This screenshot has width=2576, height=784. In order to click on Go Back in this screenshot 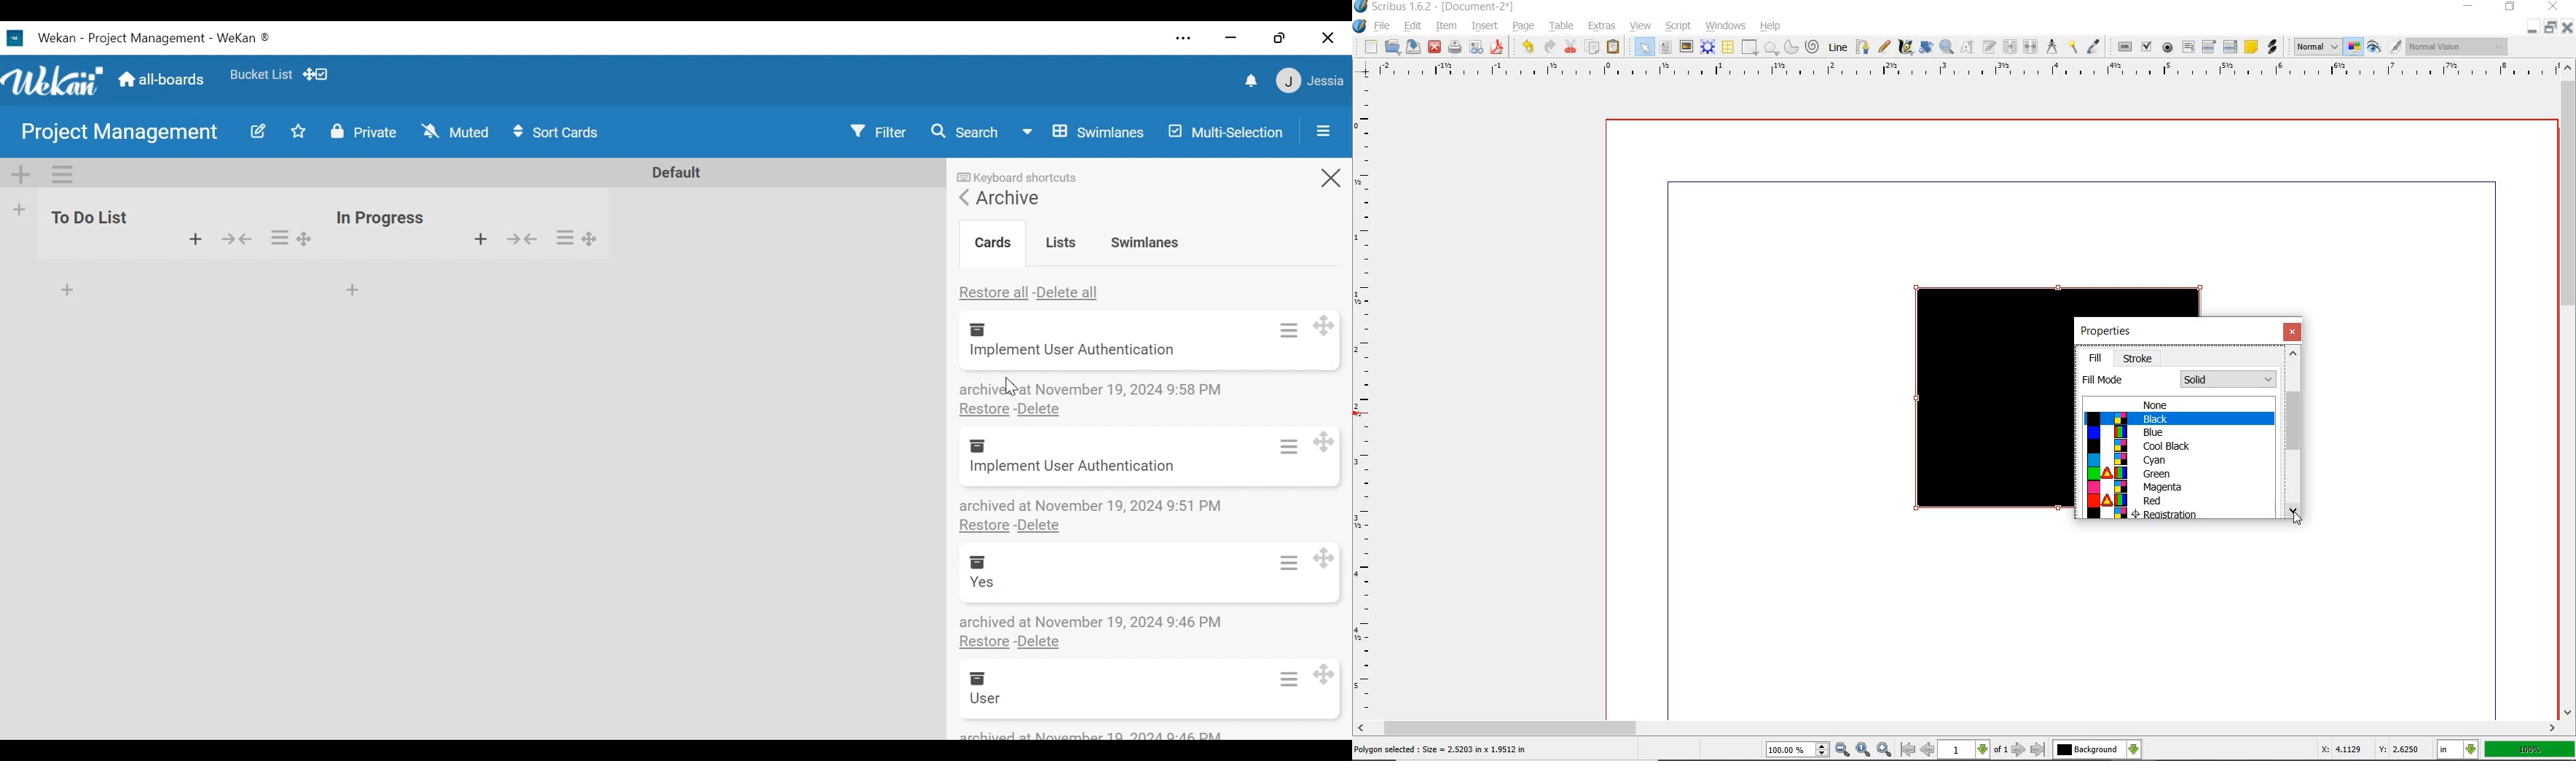, I will do `click(965, 198)`.